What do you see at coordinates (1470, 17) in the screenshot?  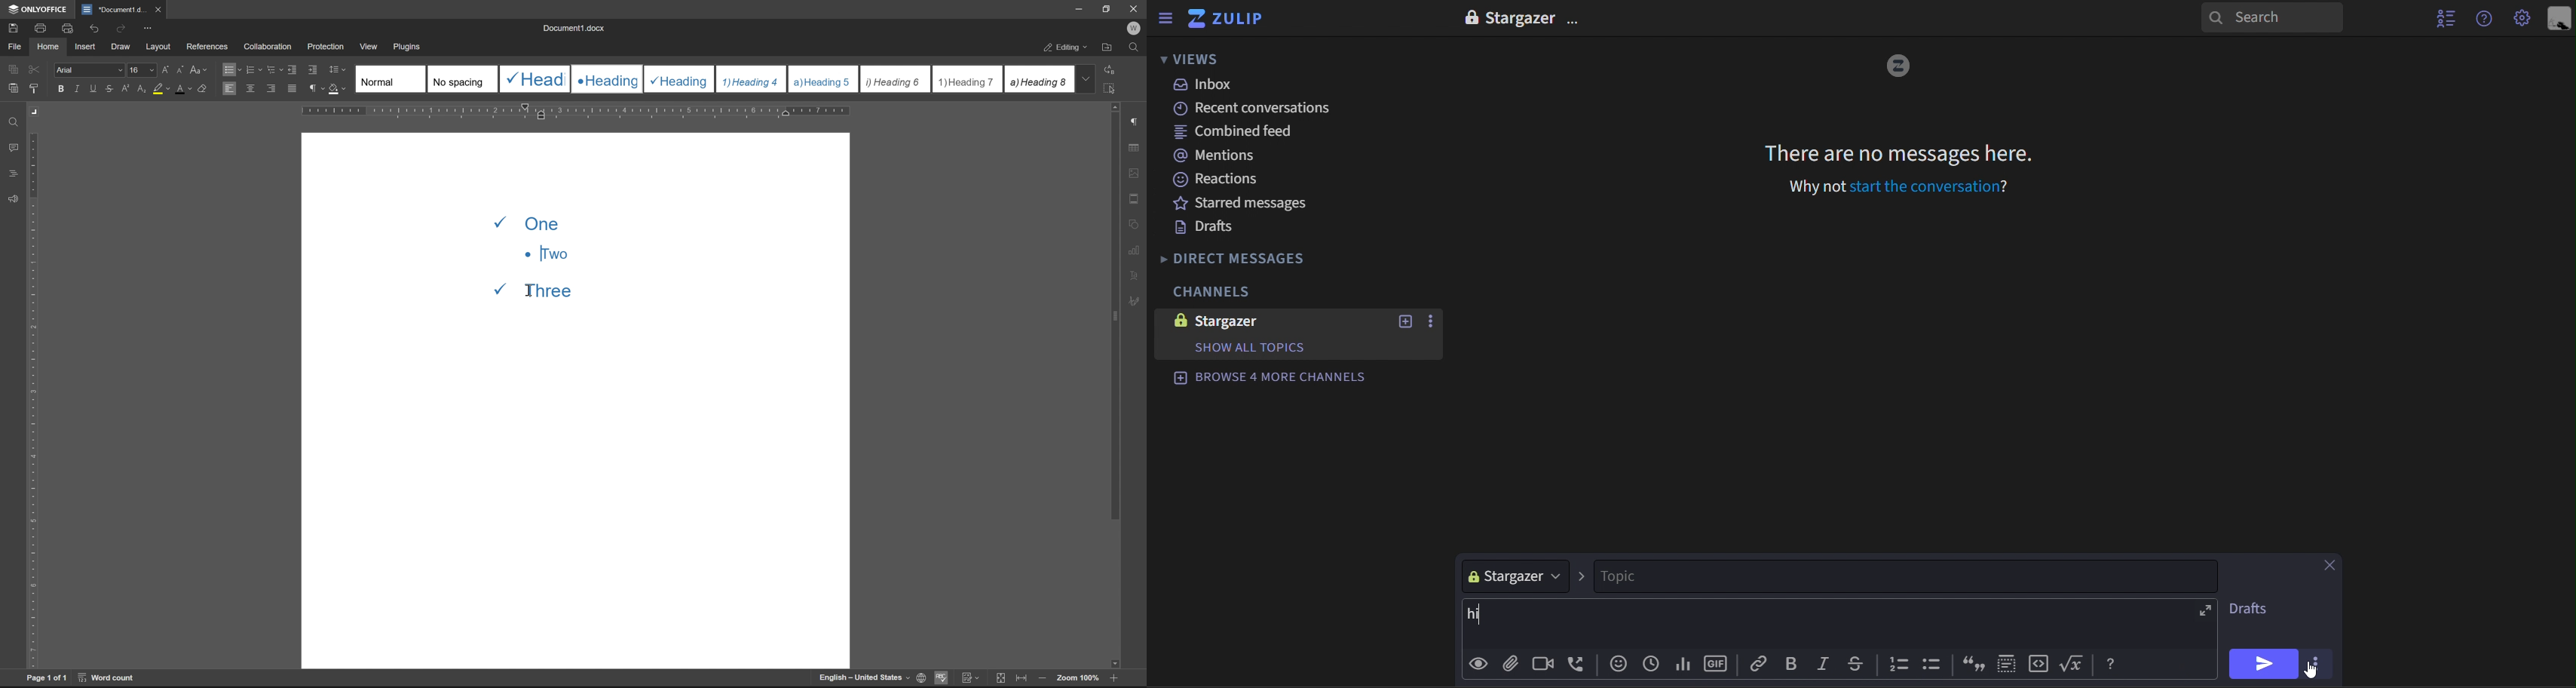 I see `lock` at bounding box center [1470, 17].